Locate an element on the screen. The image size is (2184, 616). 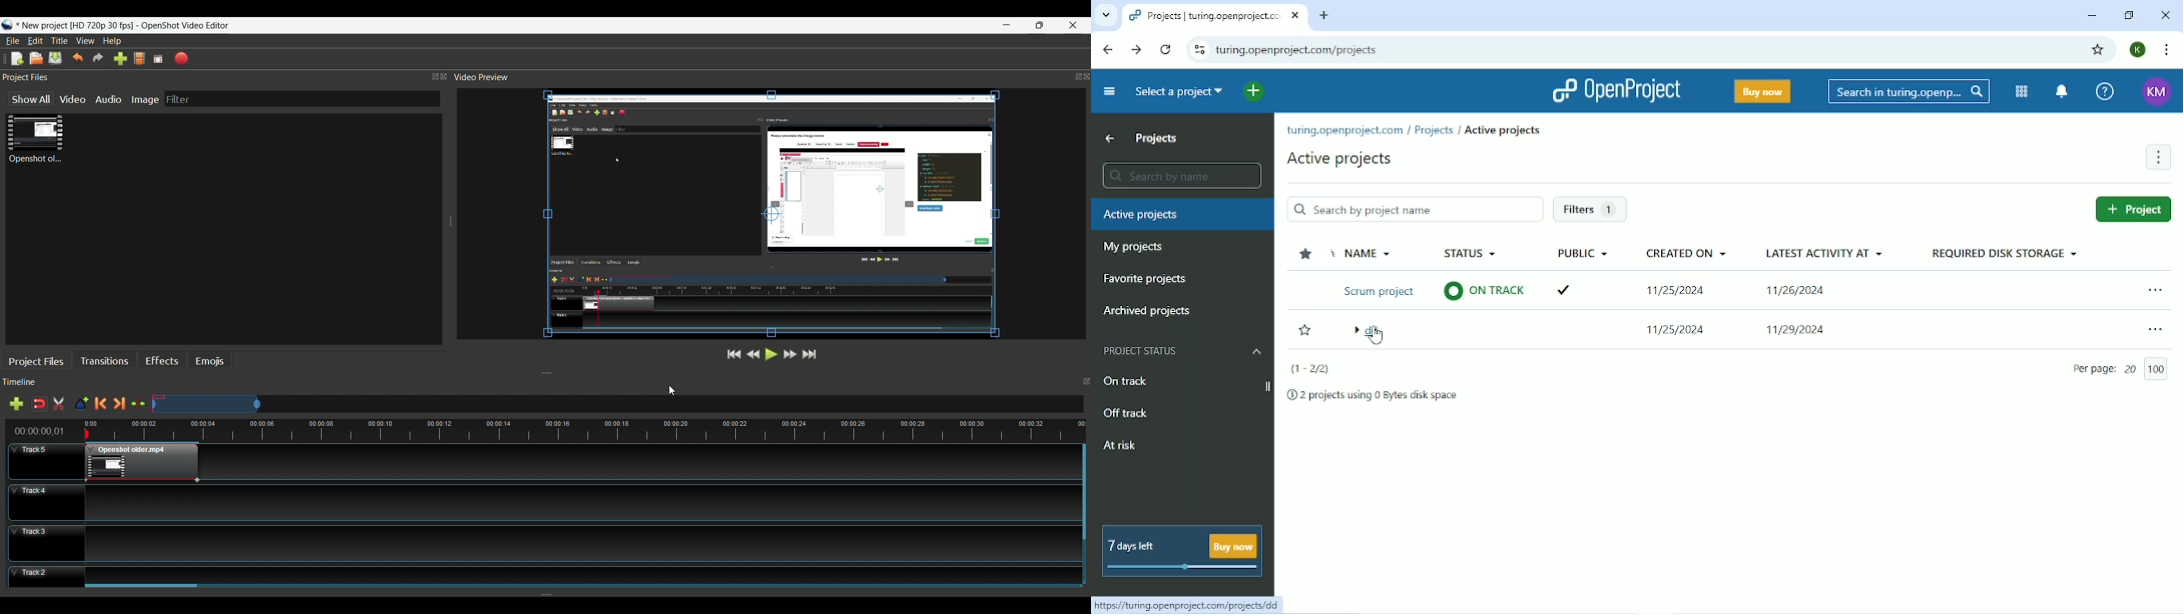
File is located at coordinates (11, 42).